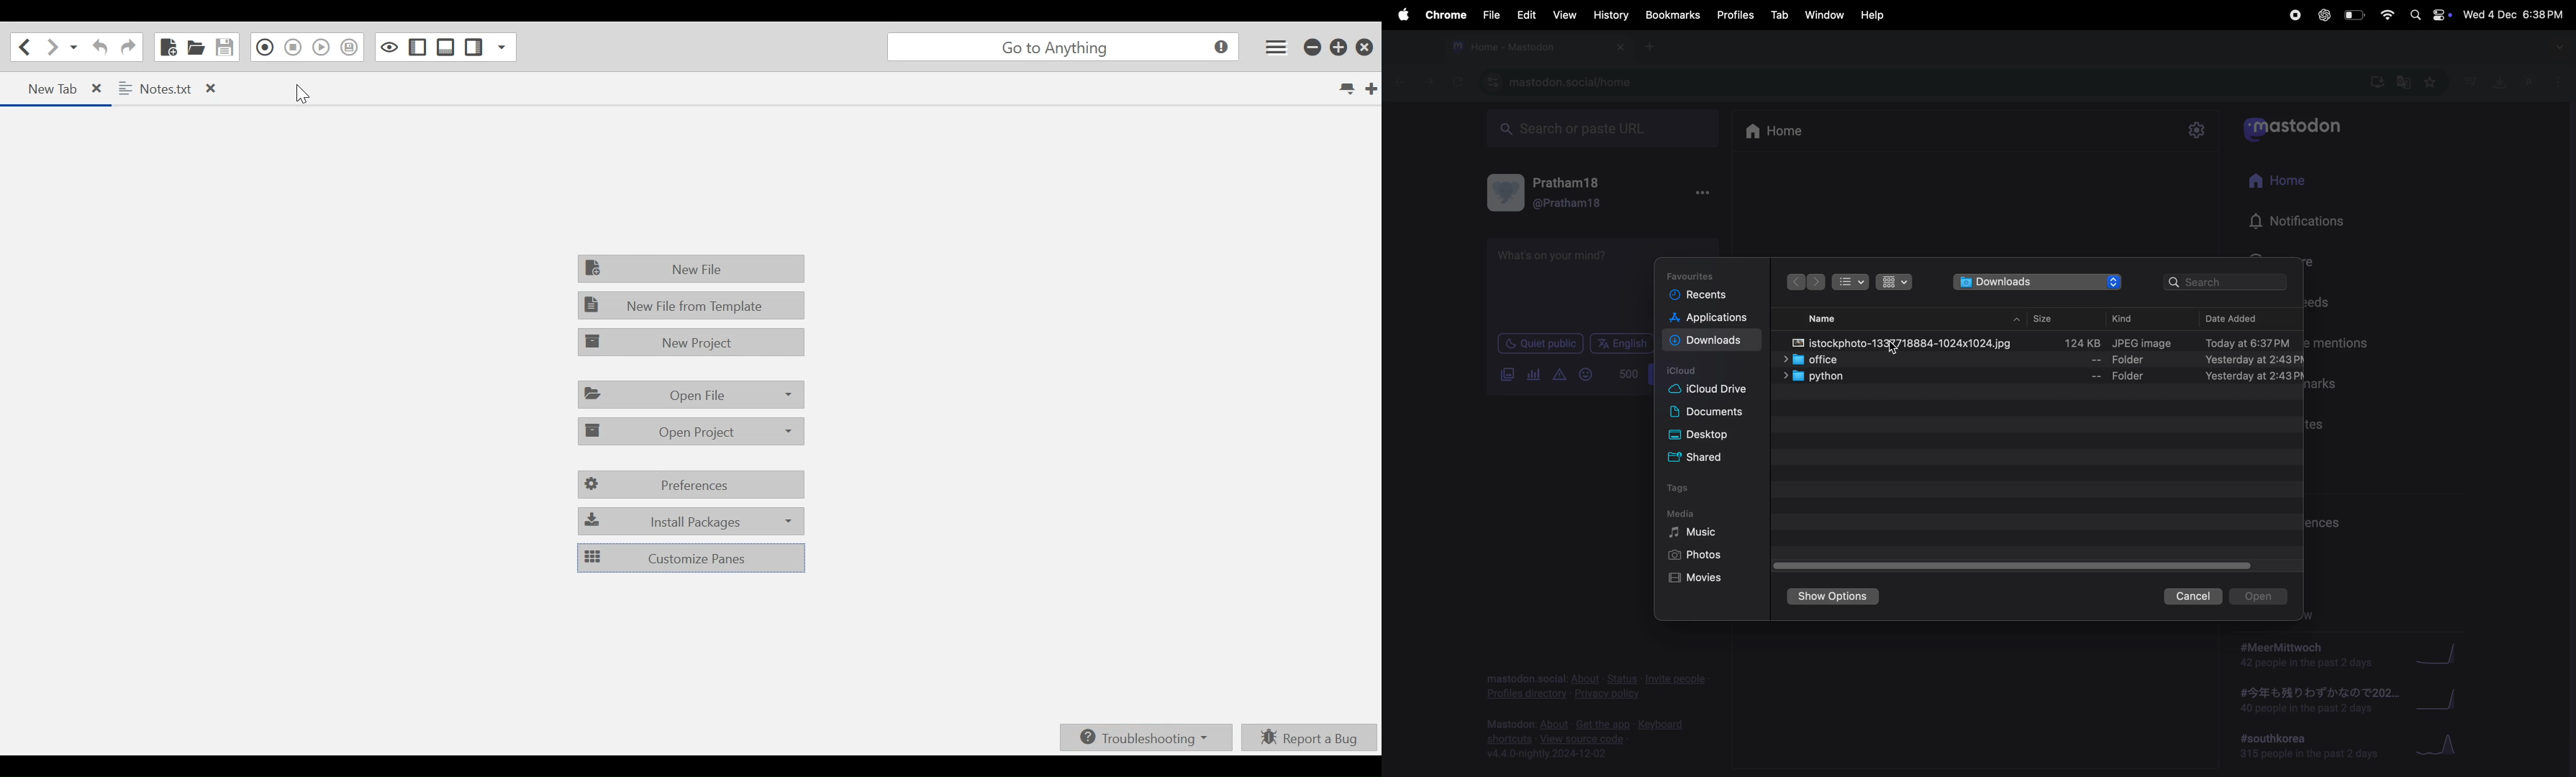  I want to click on tab, so click(1780, 15).